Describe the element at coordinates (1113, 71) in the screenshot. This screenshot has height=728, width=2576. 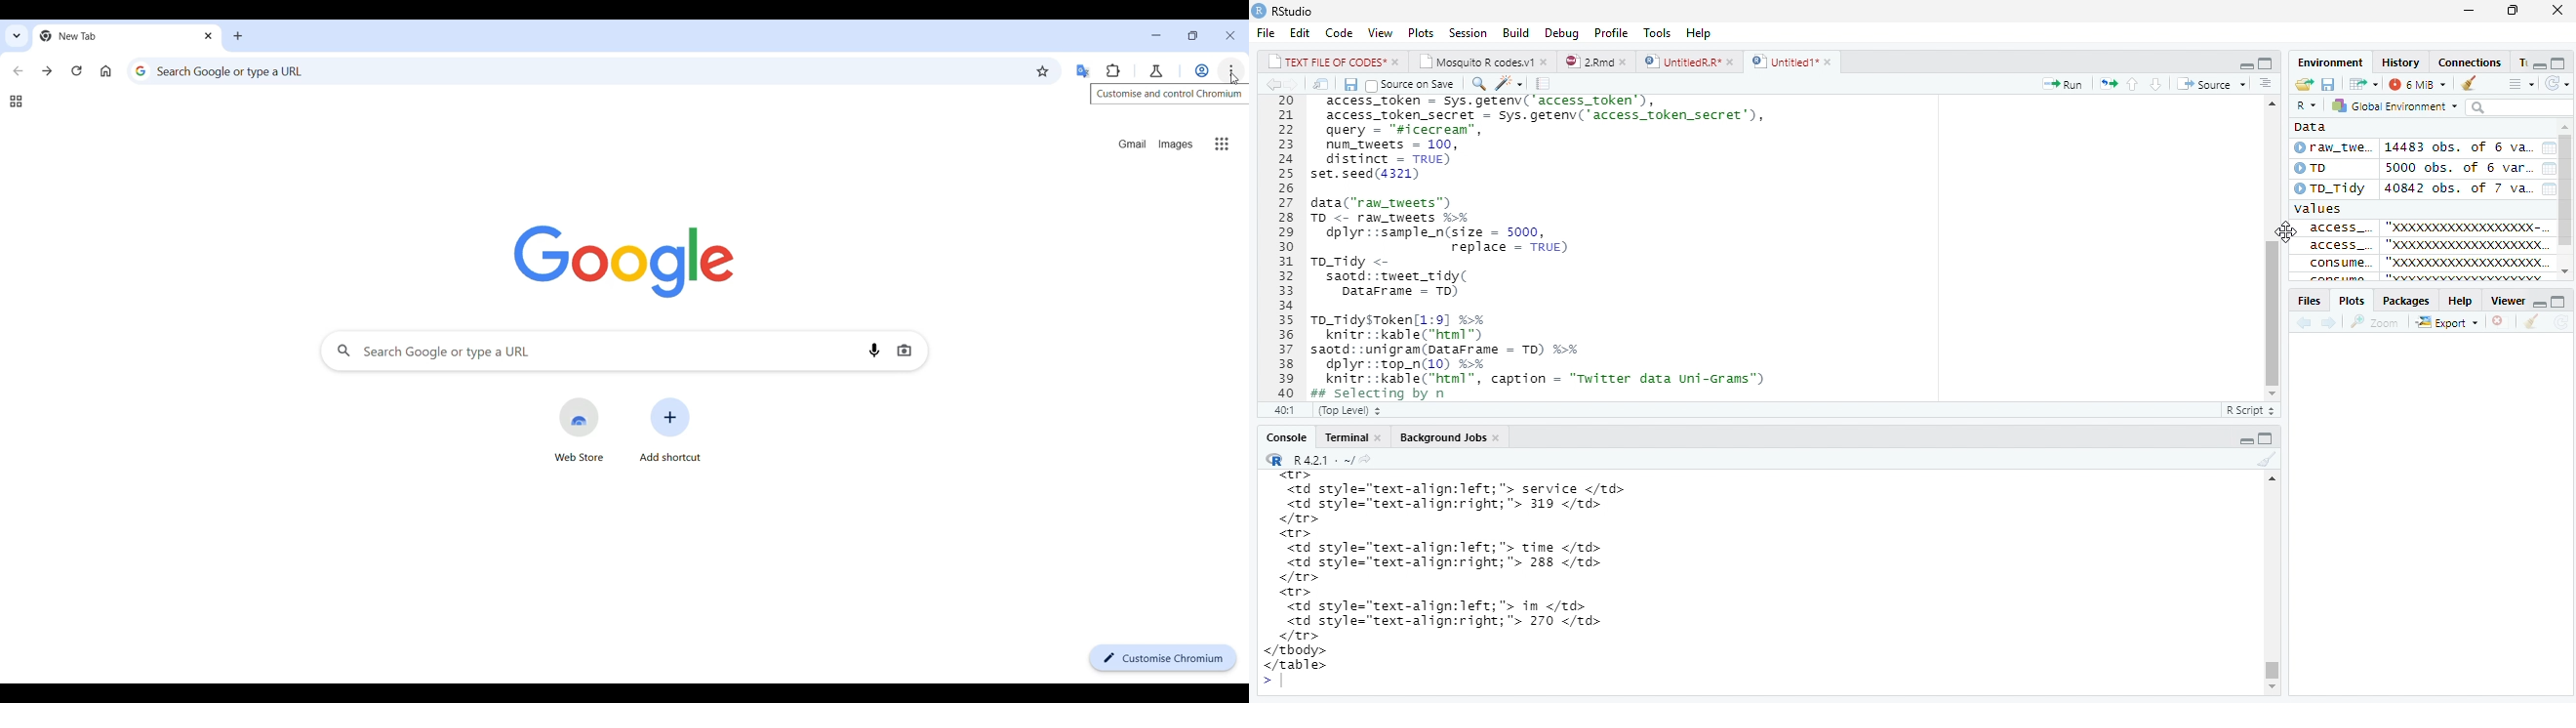
I see `Extensions` at that location.